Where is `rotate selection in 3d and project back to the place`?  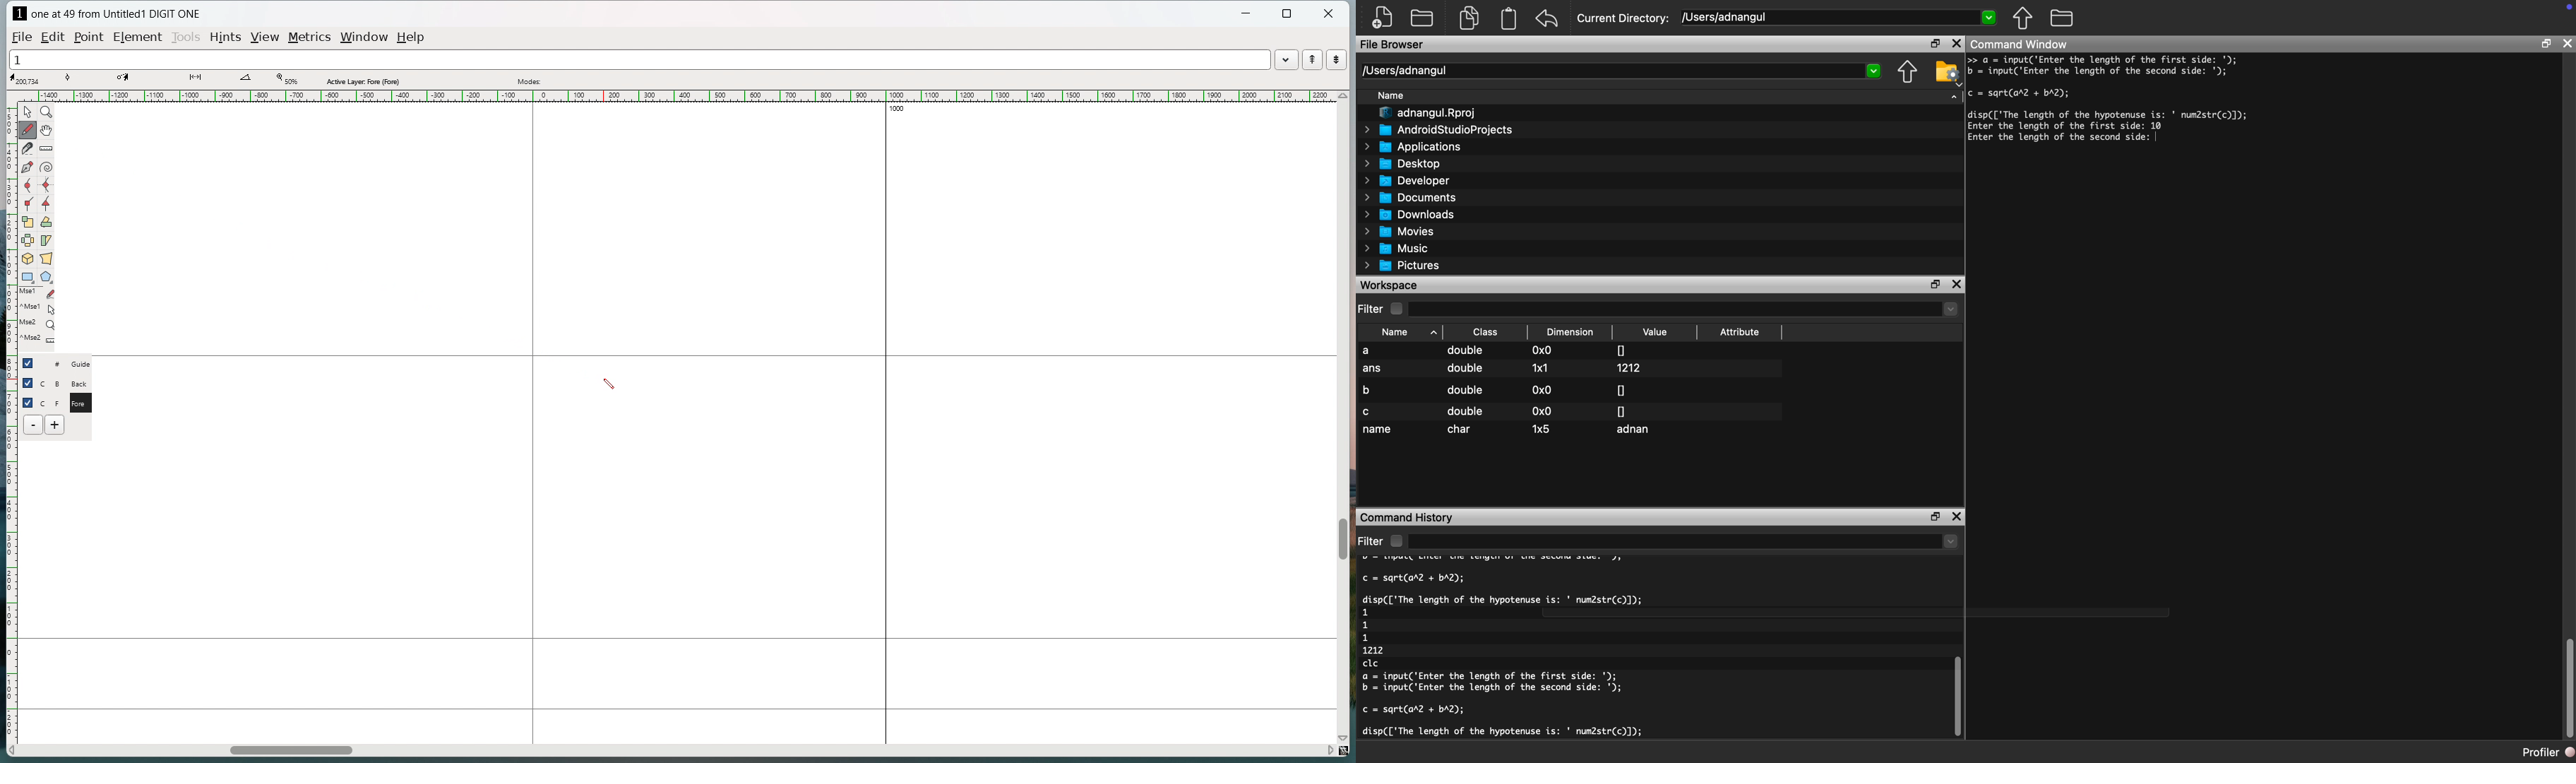
rotate selection in 3d and project back to the place is located at coordinates (28, 258).